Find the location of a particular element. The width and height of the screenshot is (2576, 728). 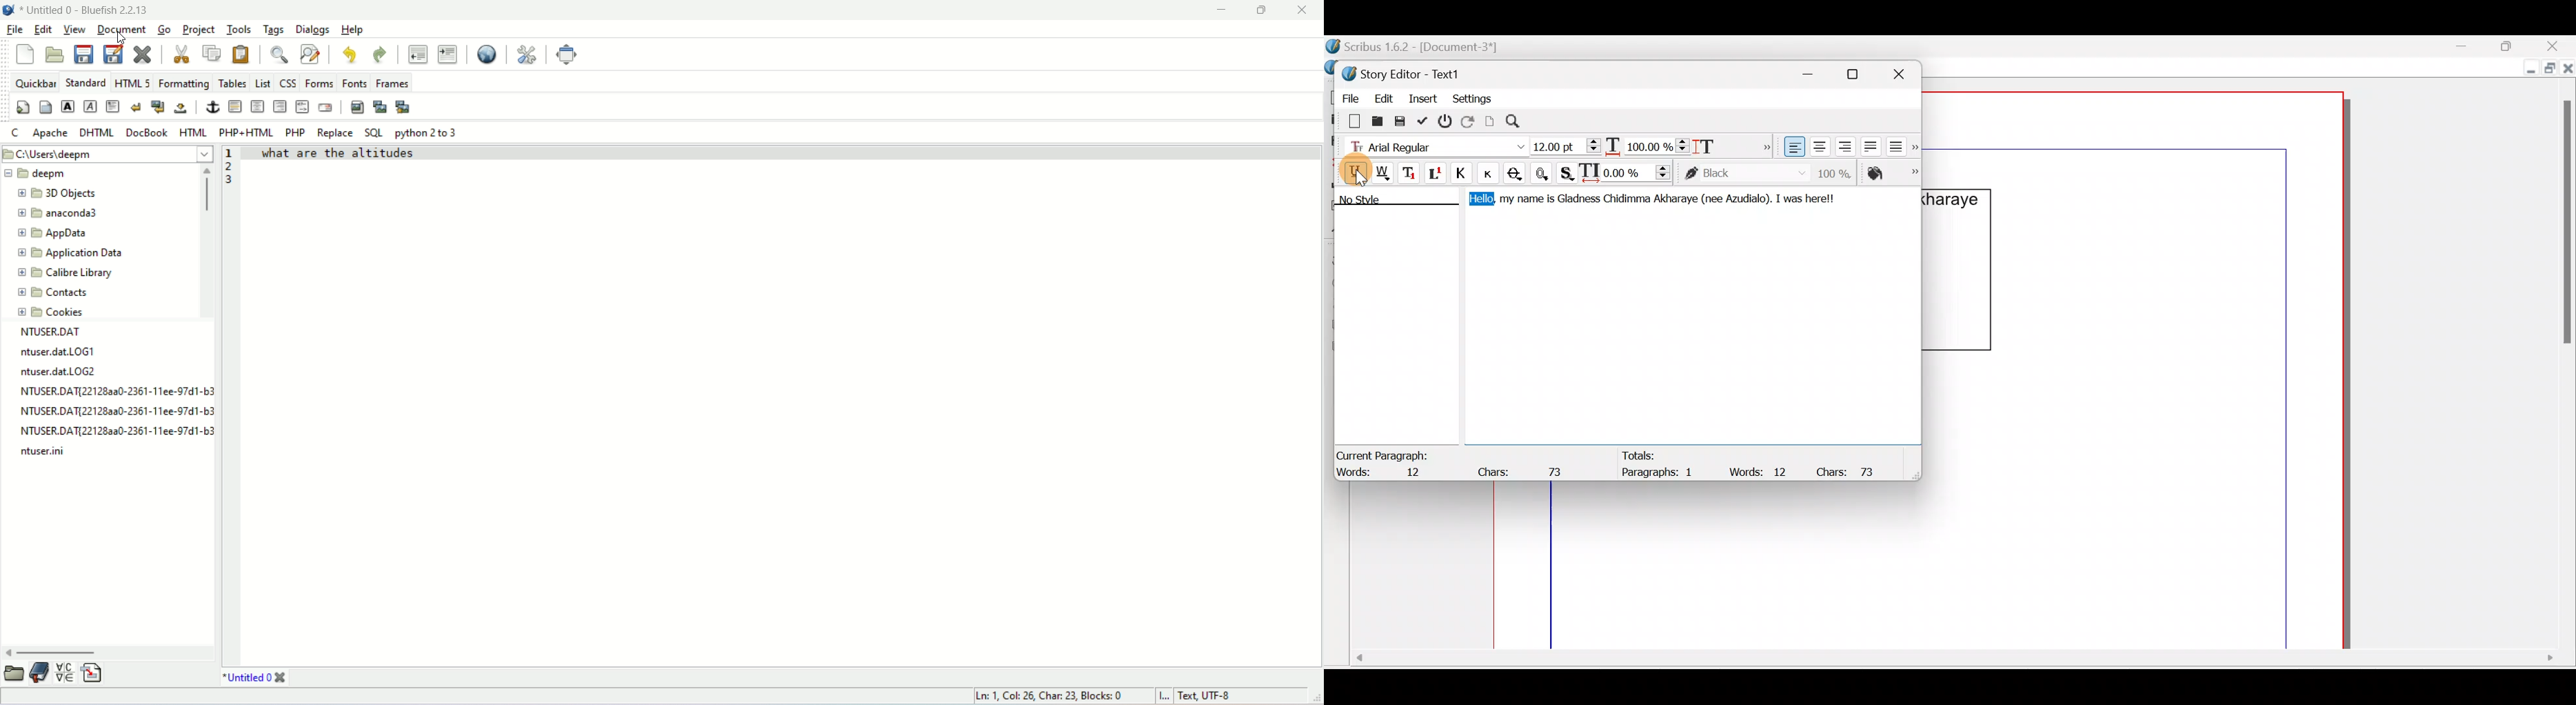

python 2 to 3 is located at coordinates (427, 133).